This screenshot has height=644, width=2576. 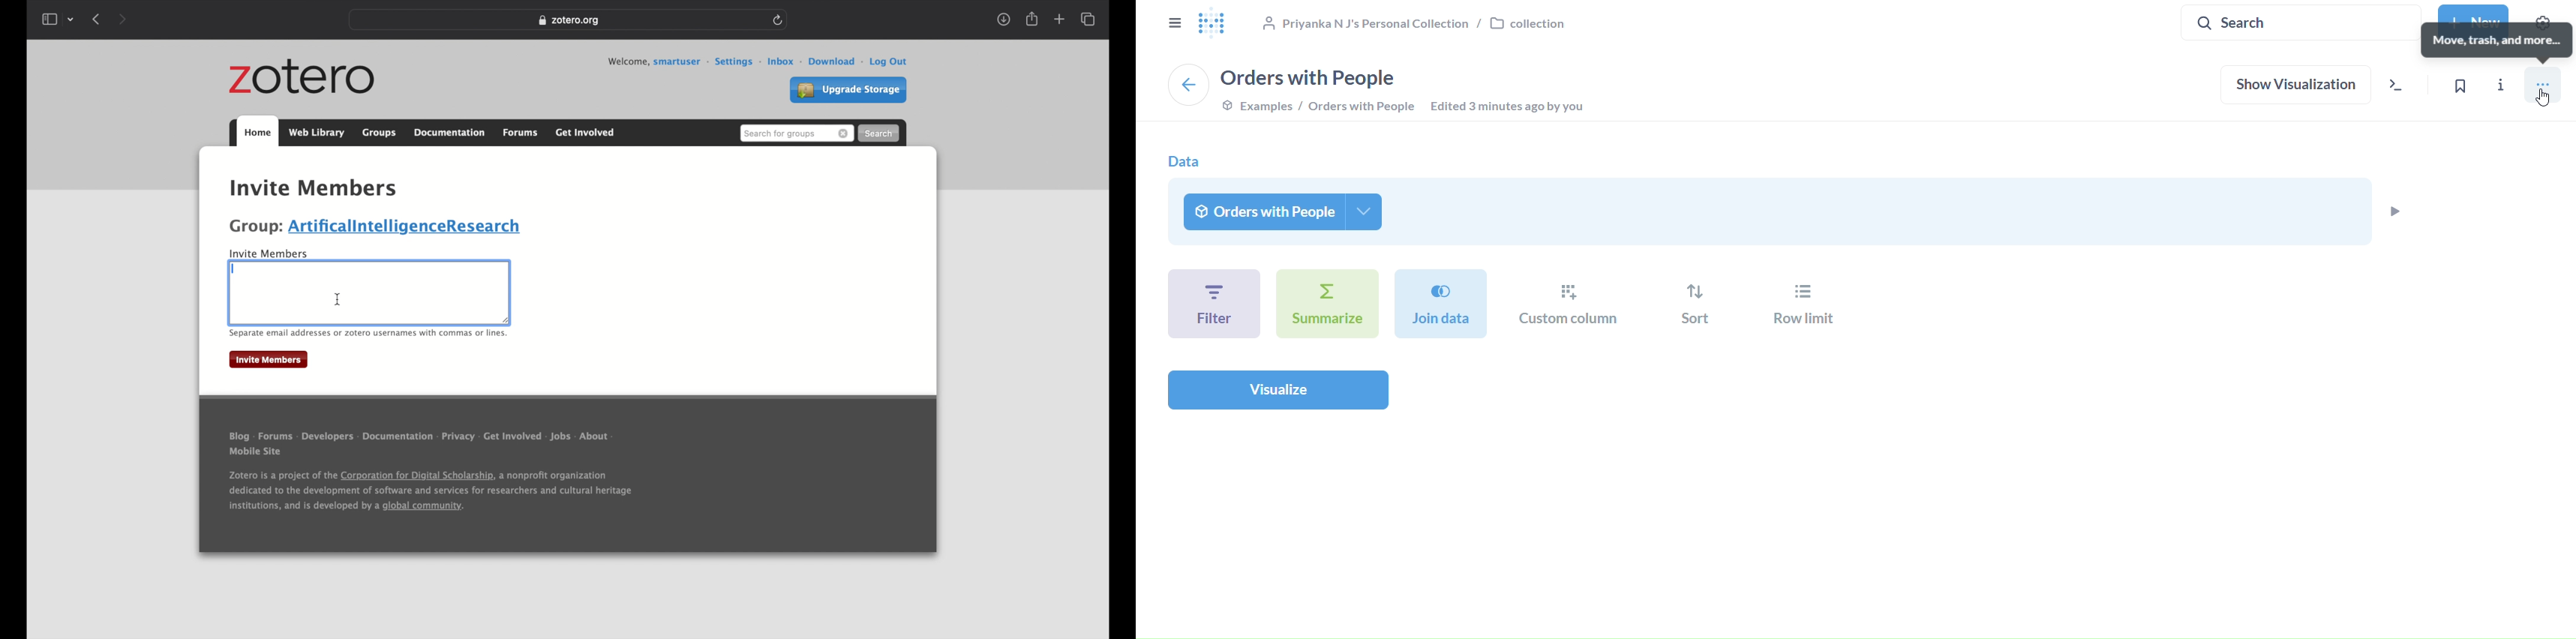 What do you see at coordinates (1059, 20) in the screenshot?
I see `new tab` at bounding box center [1059, 20].